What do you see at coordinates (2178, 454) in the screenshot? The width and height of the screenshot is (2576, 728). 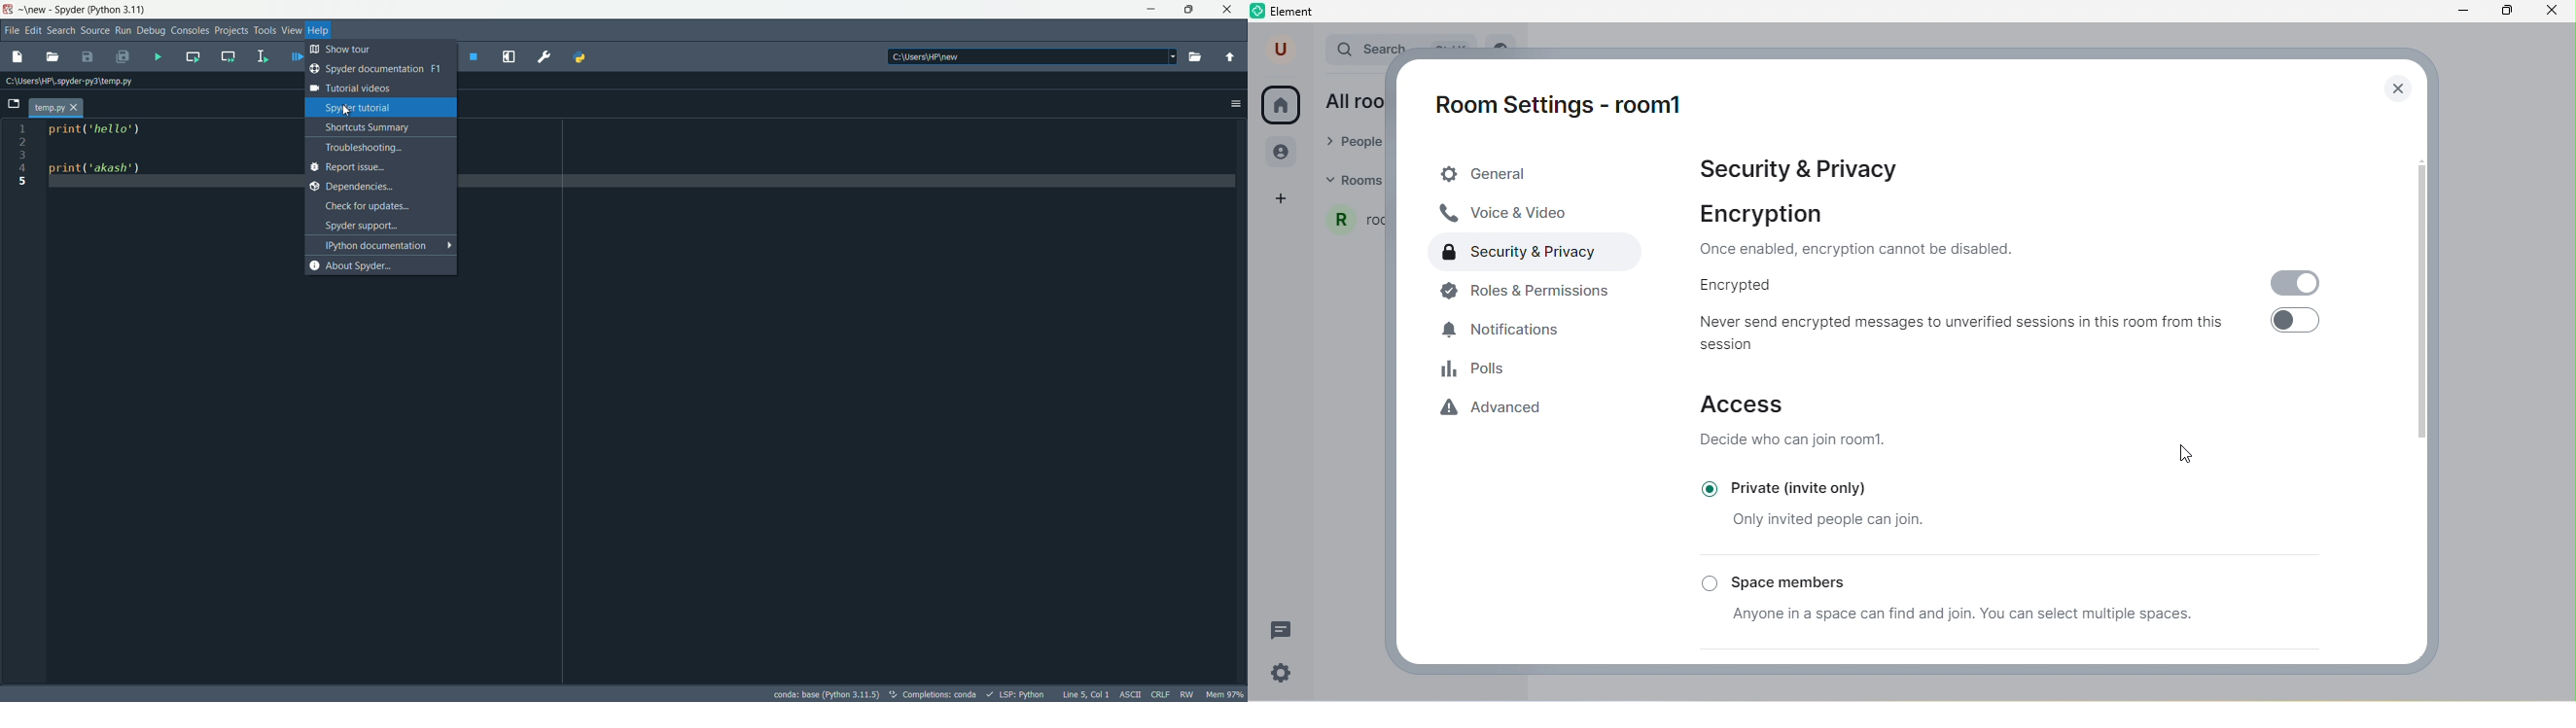 I see `cursor` at bounding box center [2178, 454].